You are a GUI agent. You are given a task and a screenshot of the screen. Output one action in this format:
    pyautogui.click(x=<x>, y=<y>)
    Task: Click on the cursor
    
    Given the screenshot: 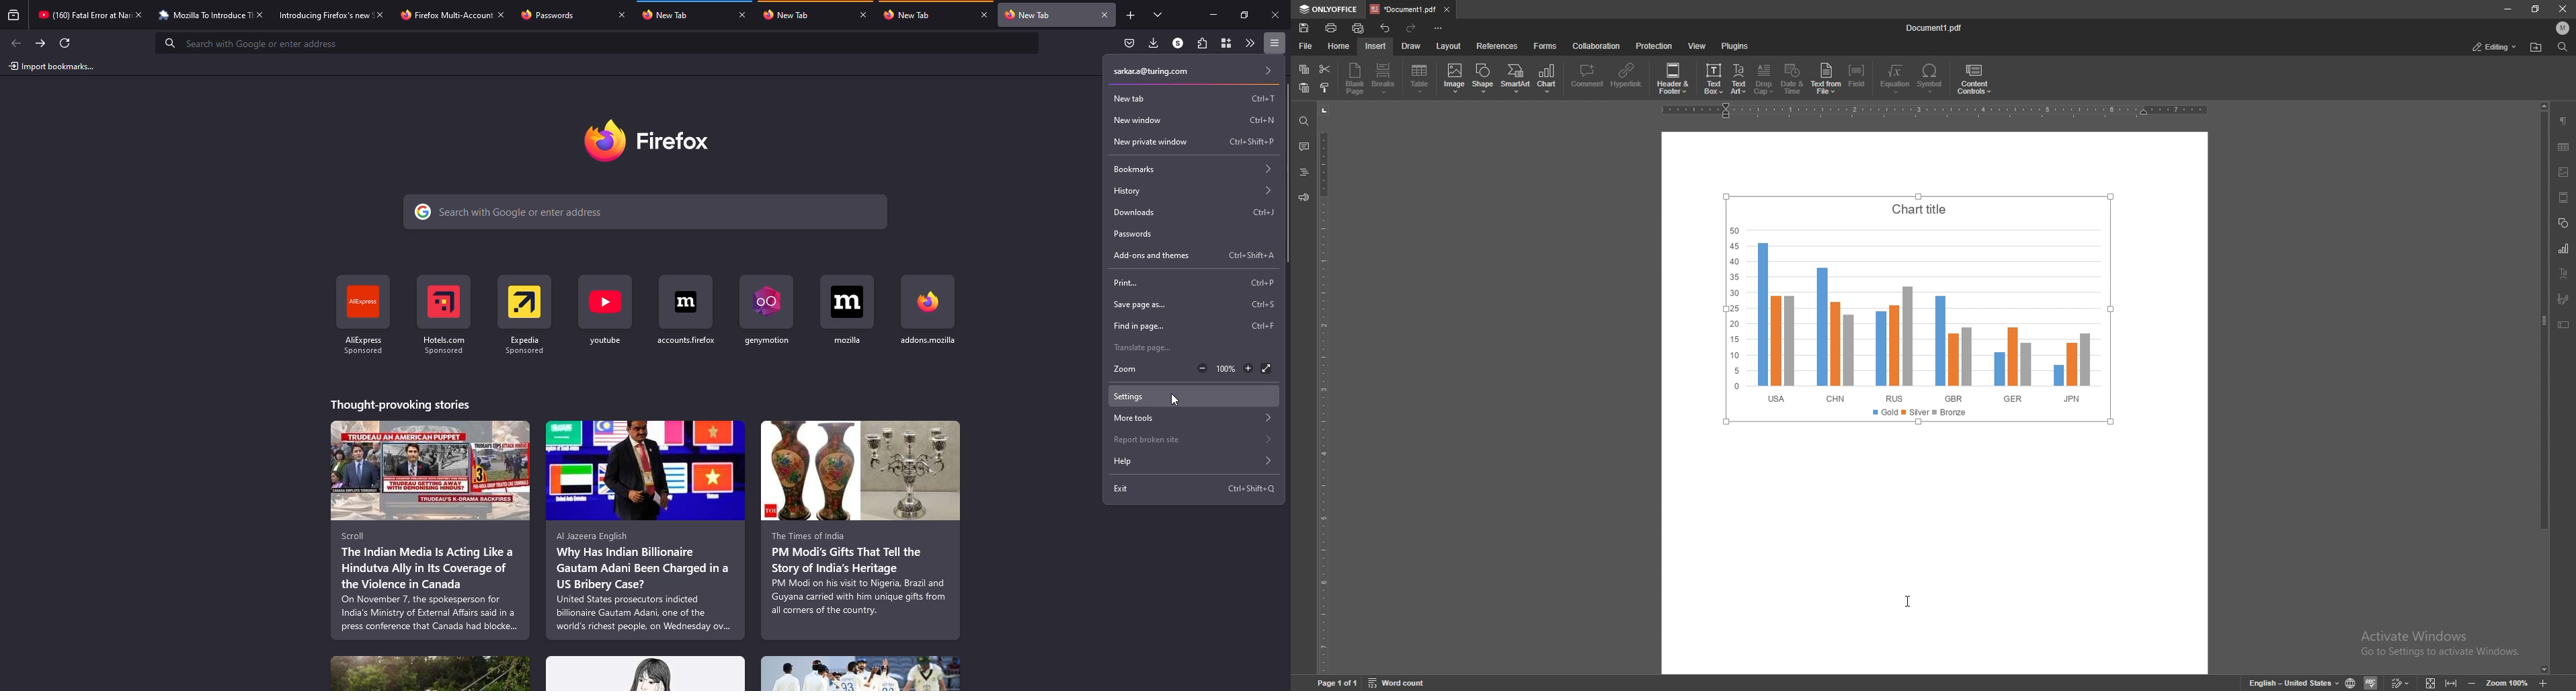 What is the action you would take?
    pyautogui.click(x=1175, y=399)
    